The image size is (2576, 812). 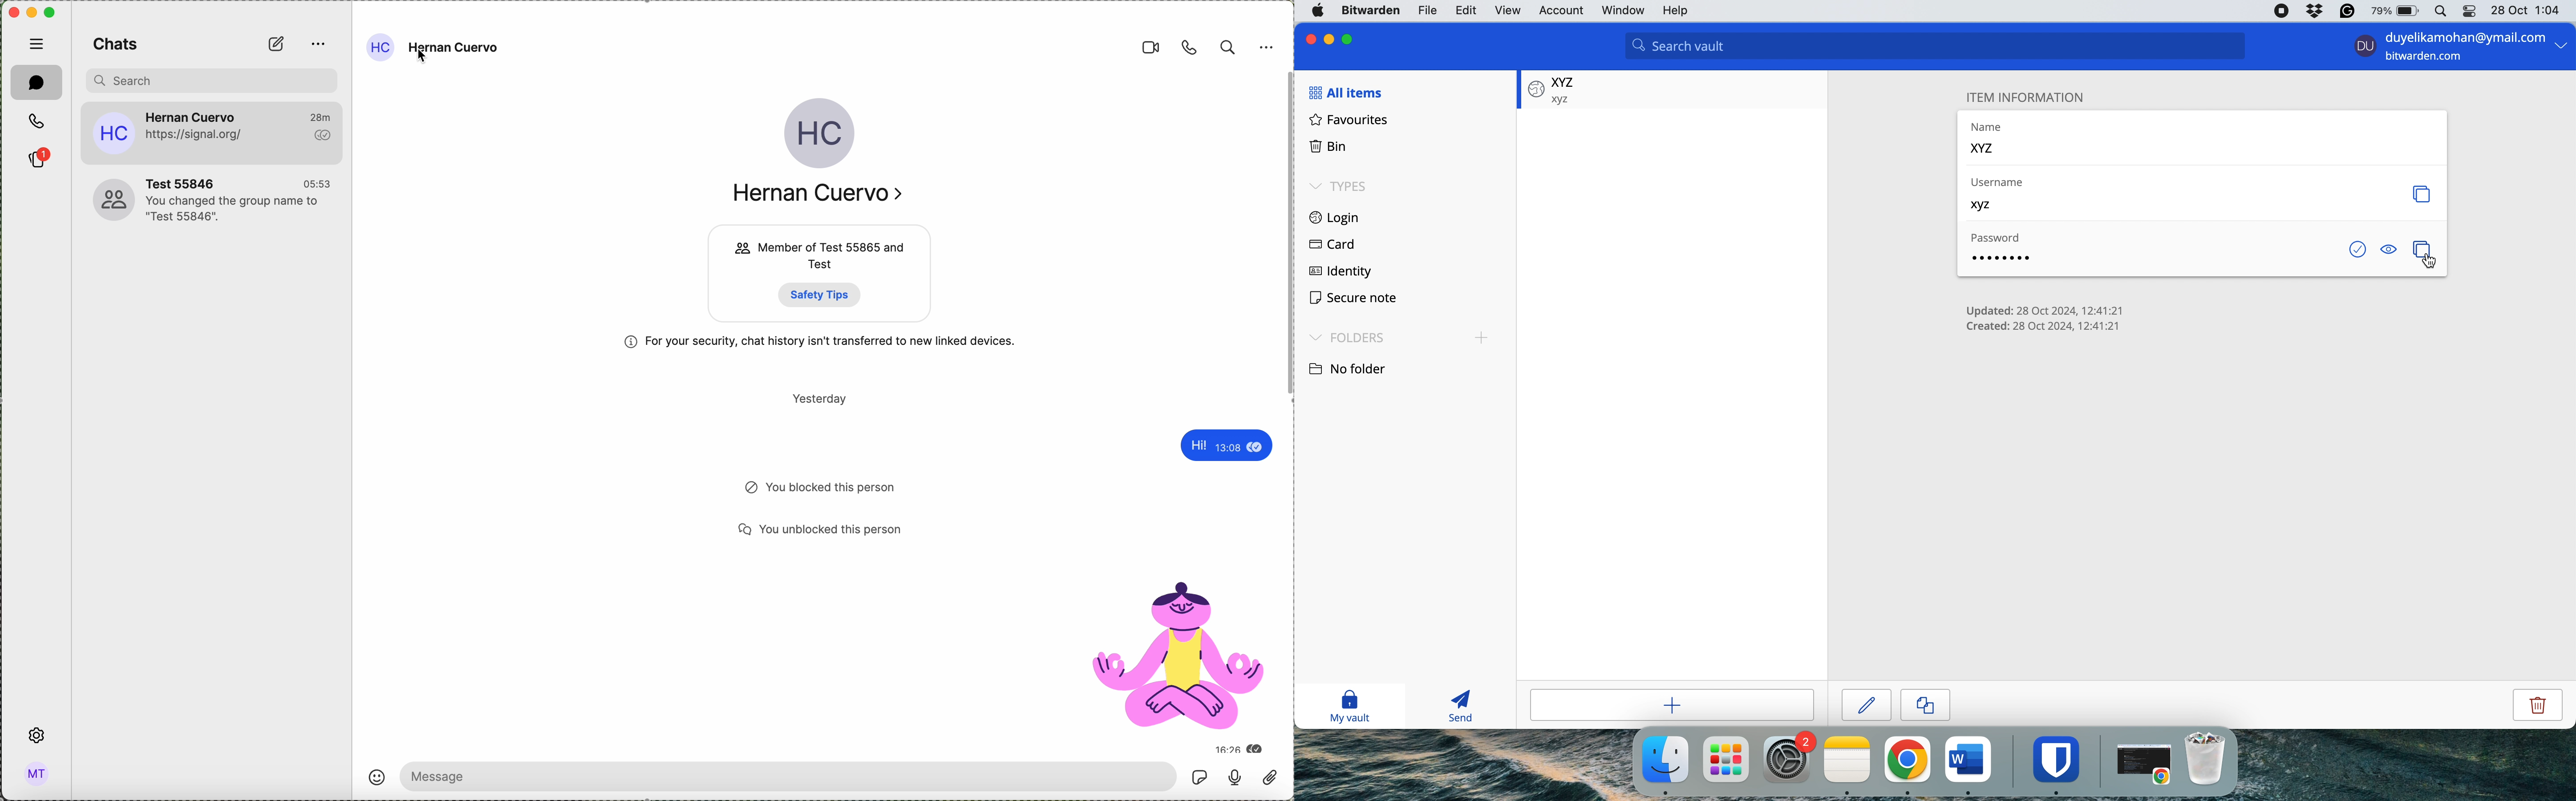 What do you see at coordinates (789, 777) in the screenshot?
I see `message` at bounding box center [789, 777].